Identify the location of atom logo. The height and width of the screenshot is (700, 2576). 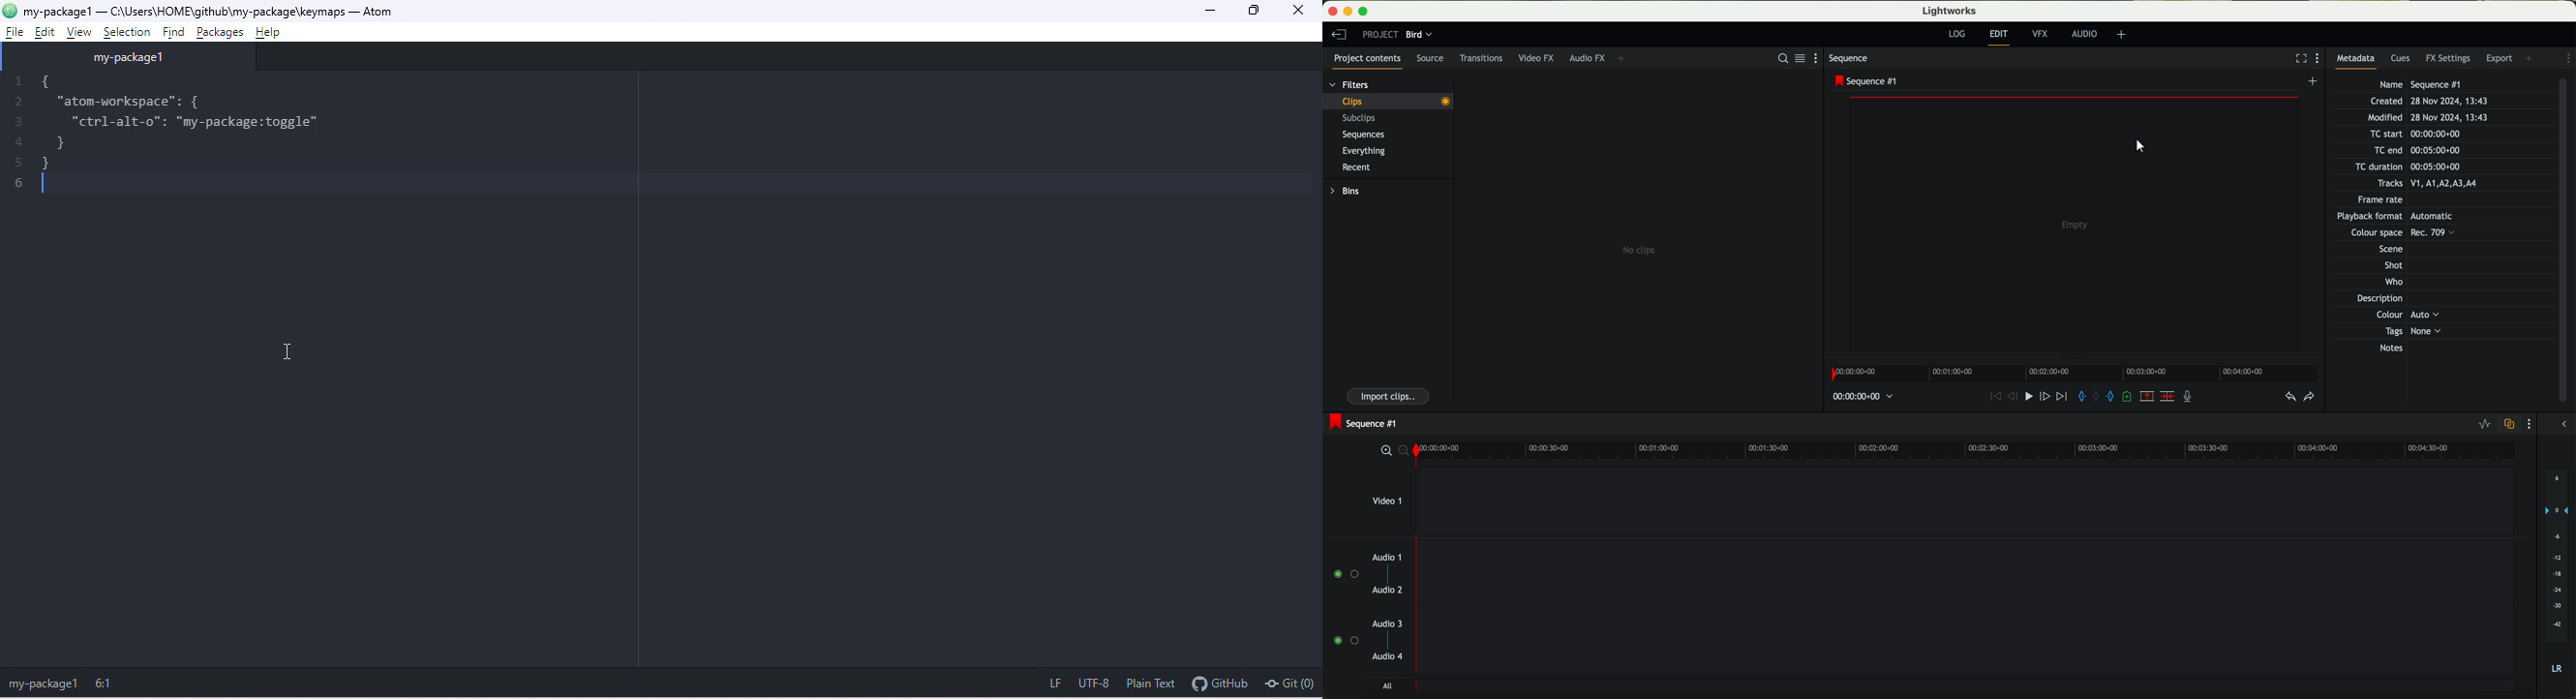
(11, 12).